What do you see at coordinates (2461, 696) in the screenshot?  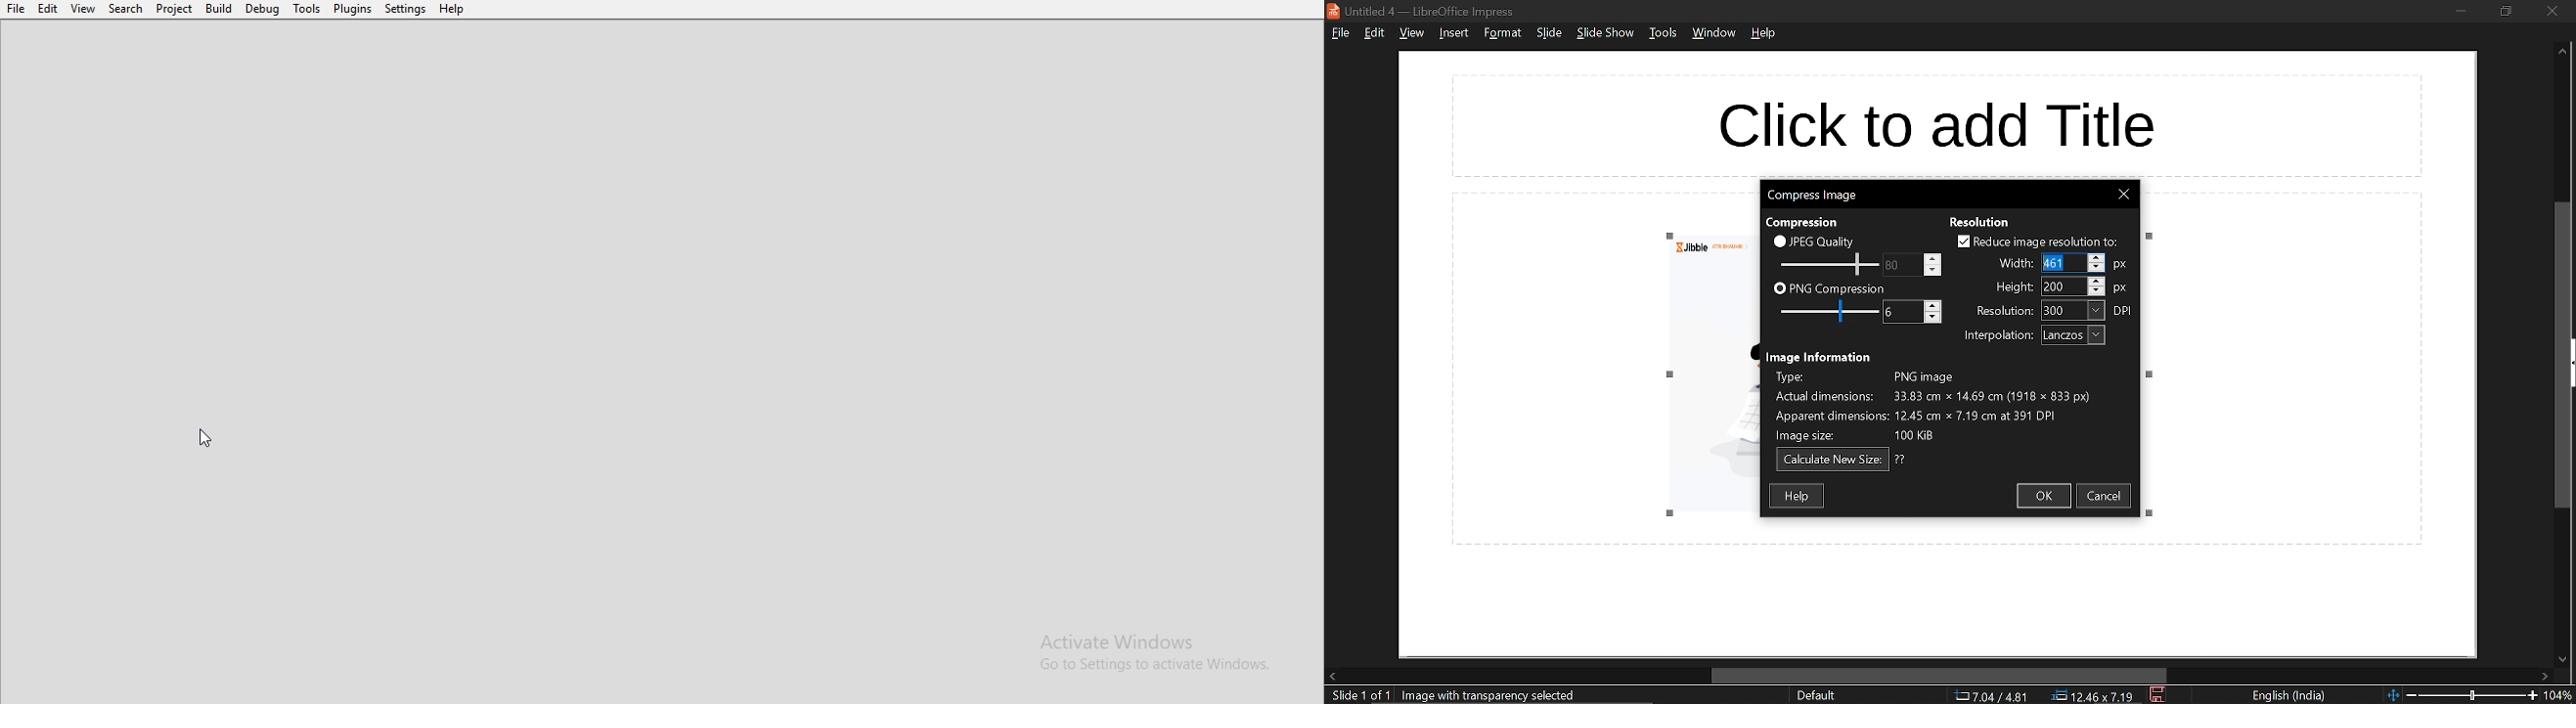 I see `change zoom` at bounding box center [2461, 696].